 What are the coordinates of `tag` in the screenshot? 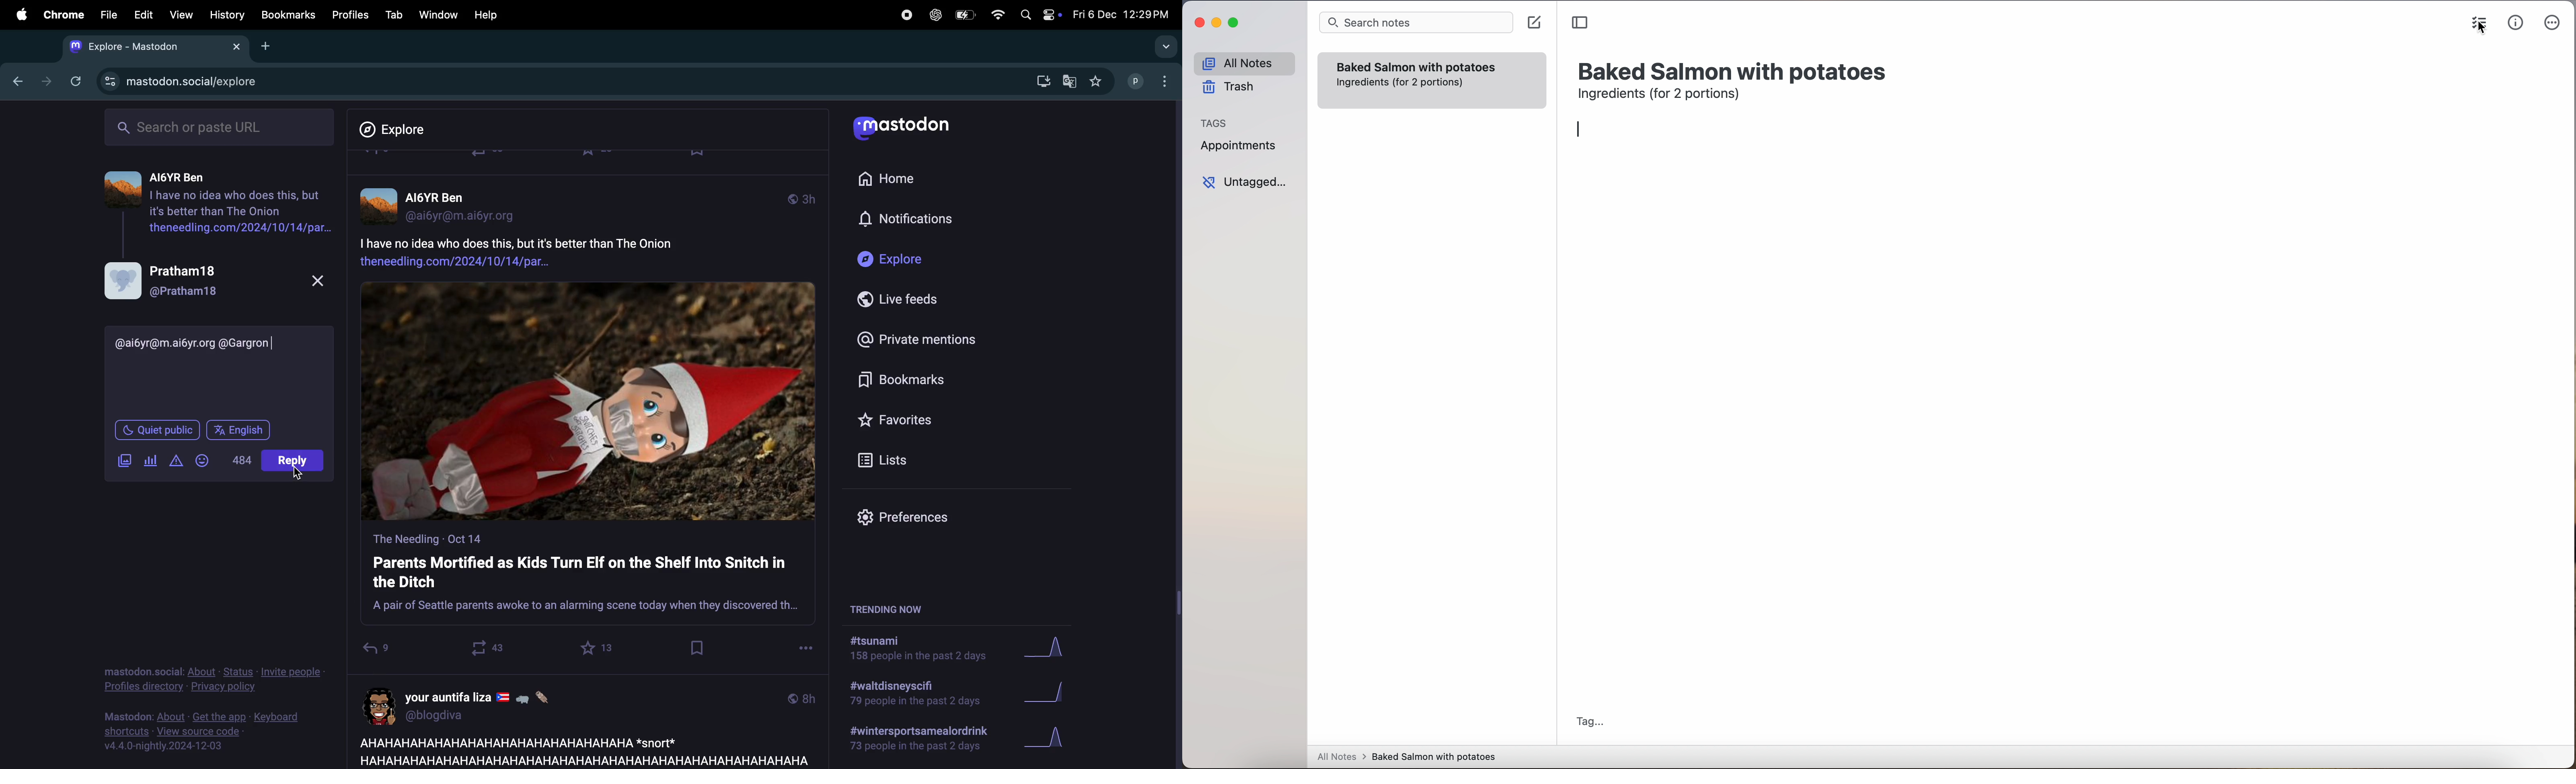 It's located at (1589, 723).